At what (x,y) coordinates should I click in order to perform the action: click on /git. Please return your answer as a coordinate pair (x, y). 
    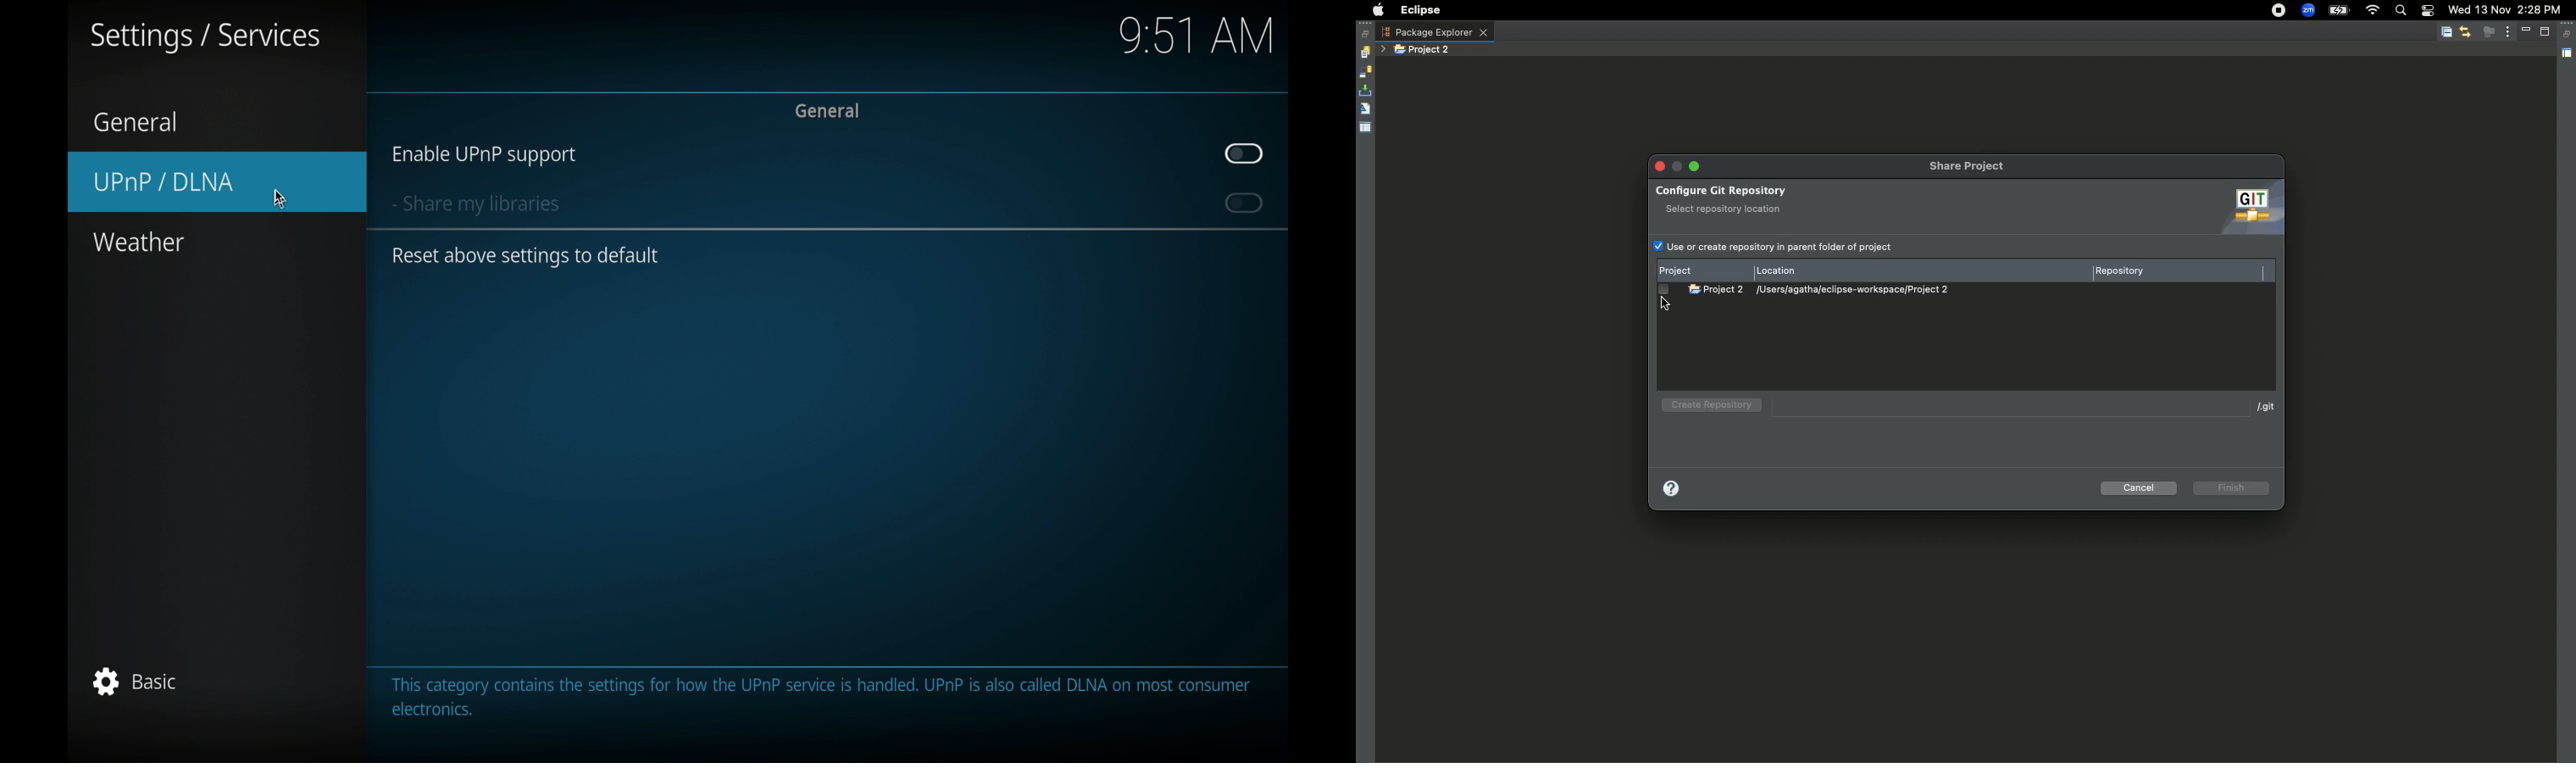
    Looking at the image, I should click on (2259, 406).